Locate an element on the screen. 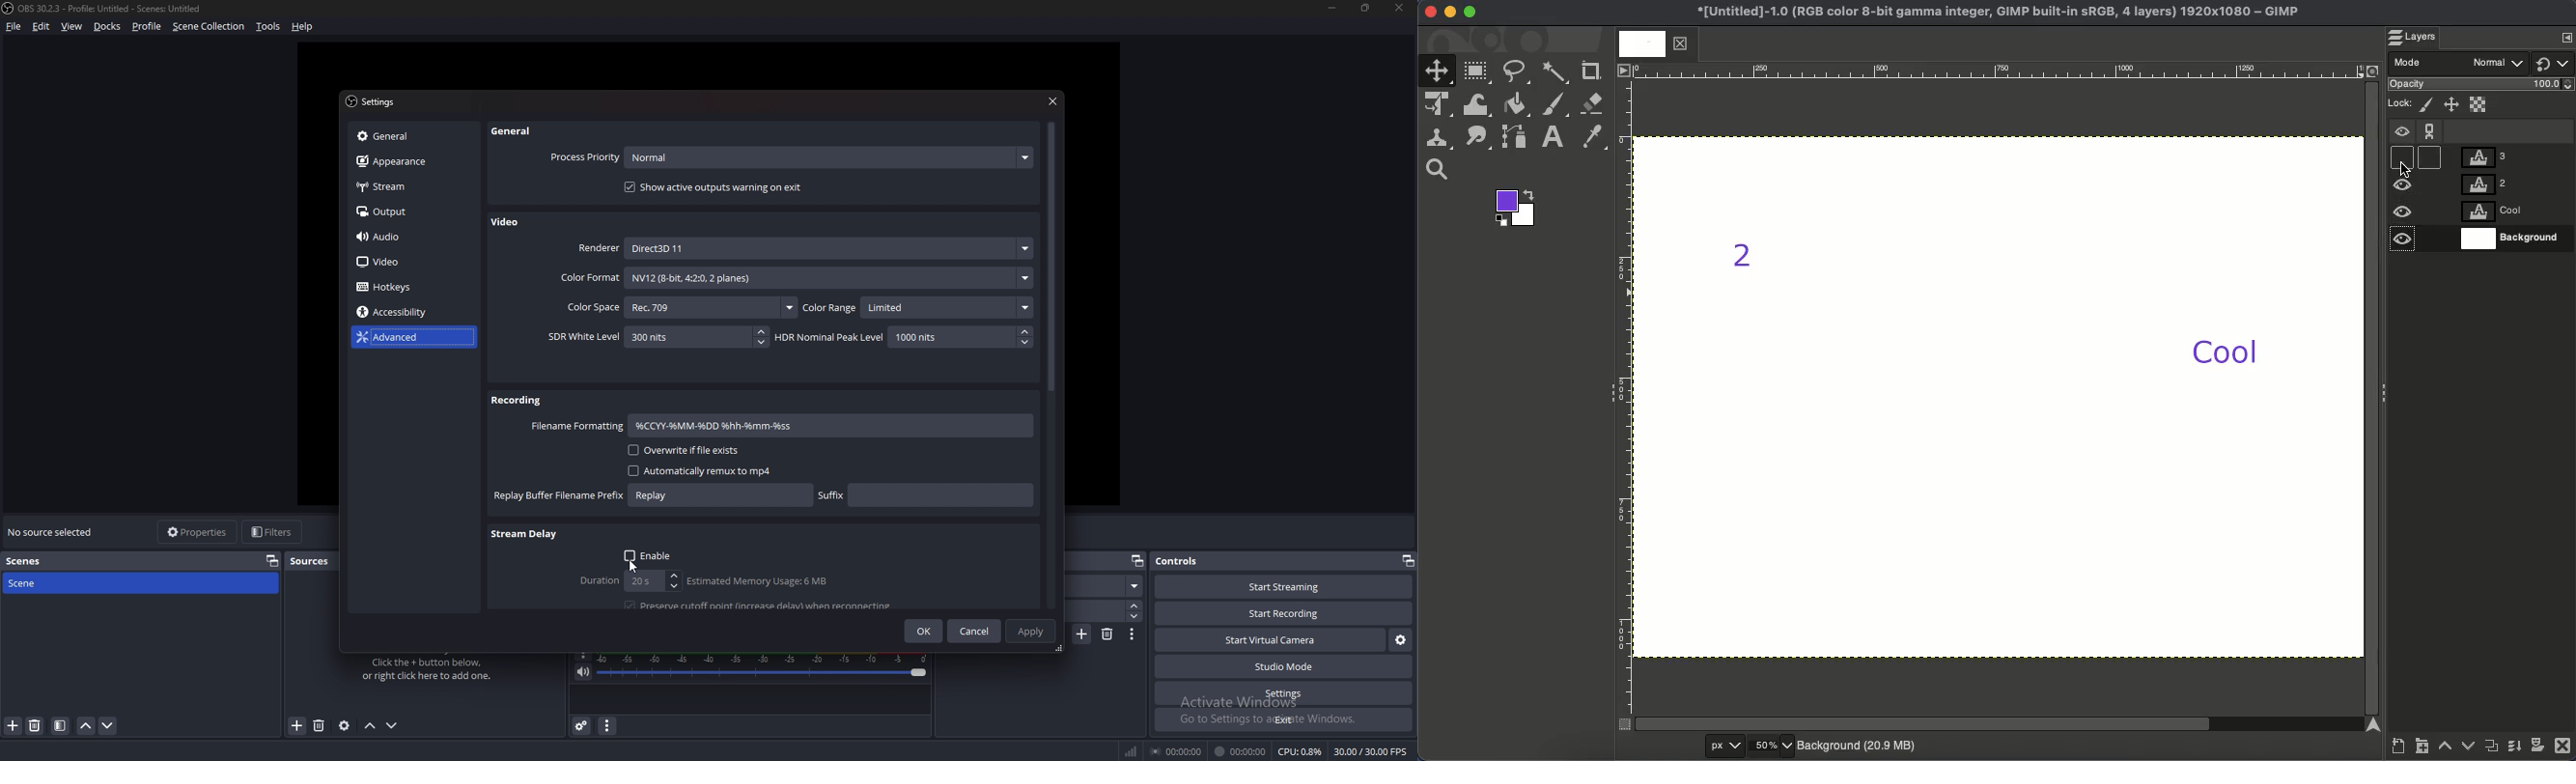 This screenshot has width=2576, height=784. Video is located at coordinates (507, 223).